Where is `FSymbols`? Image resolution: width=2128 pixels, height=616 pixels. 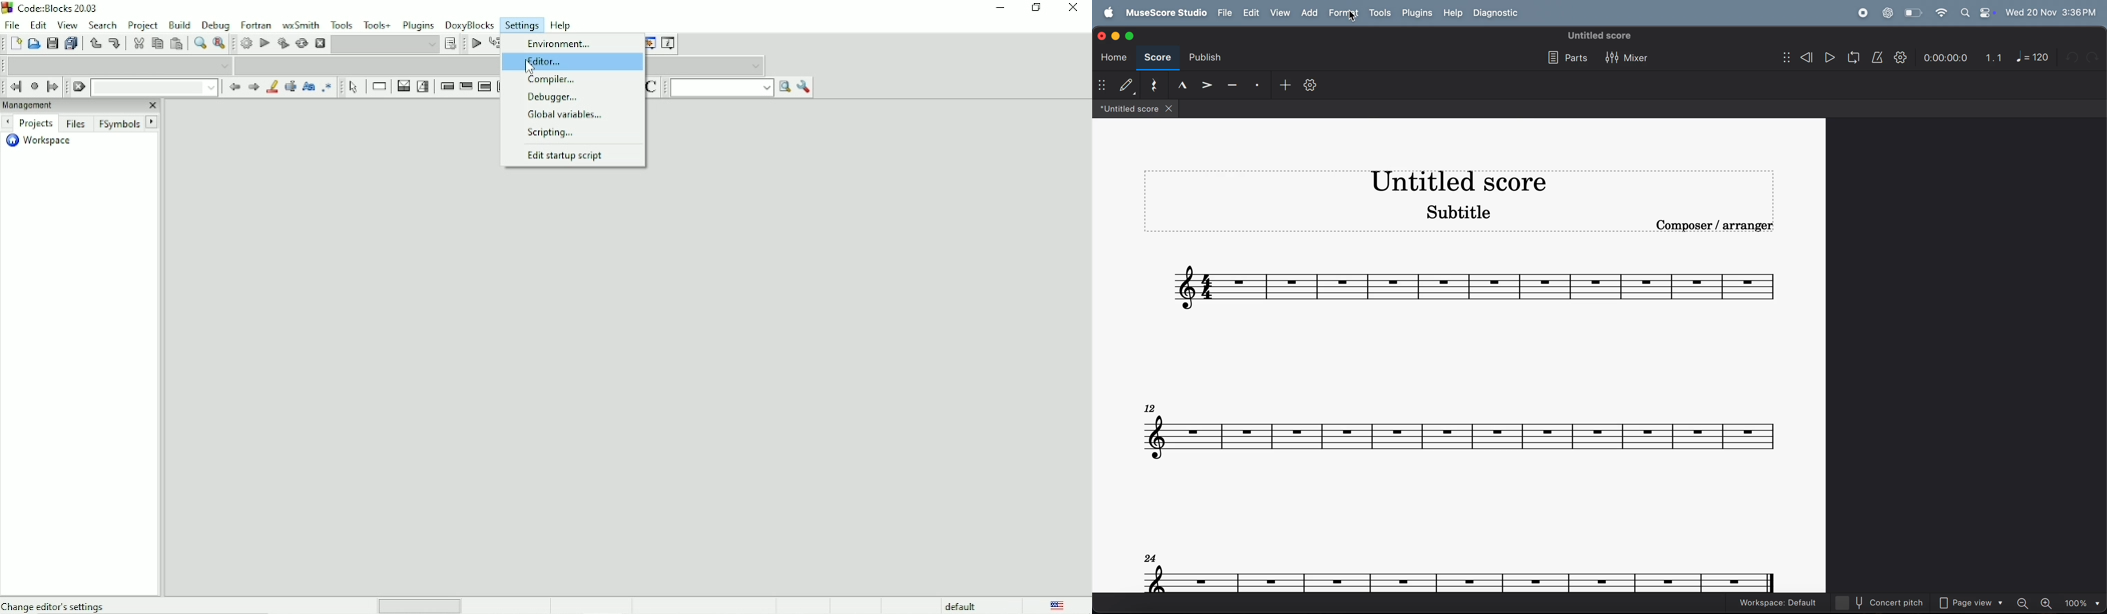 FSymbols is located at coordinates (119, 124).